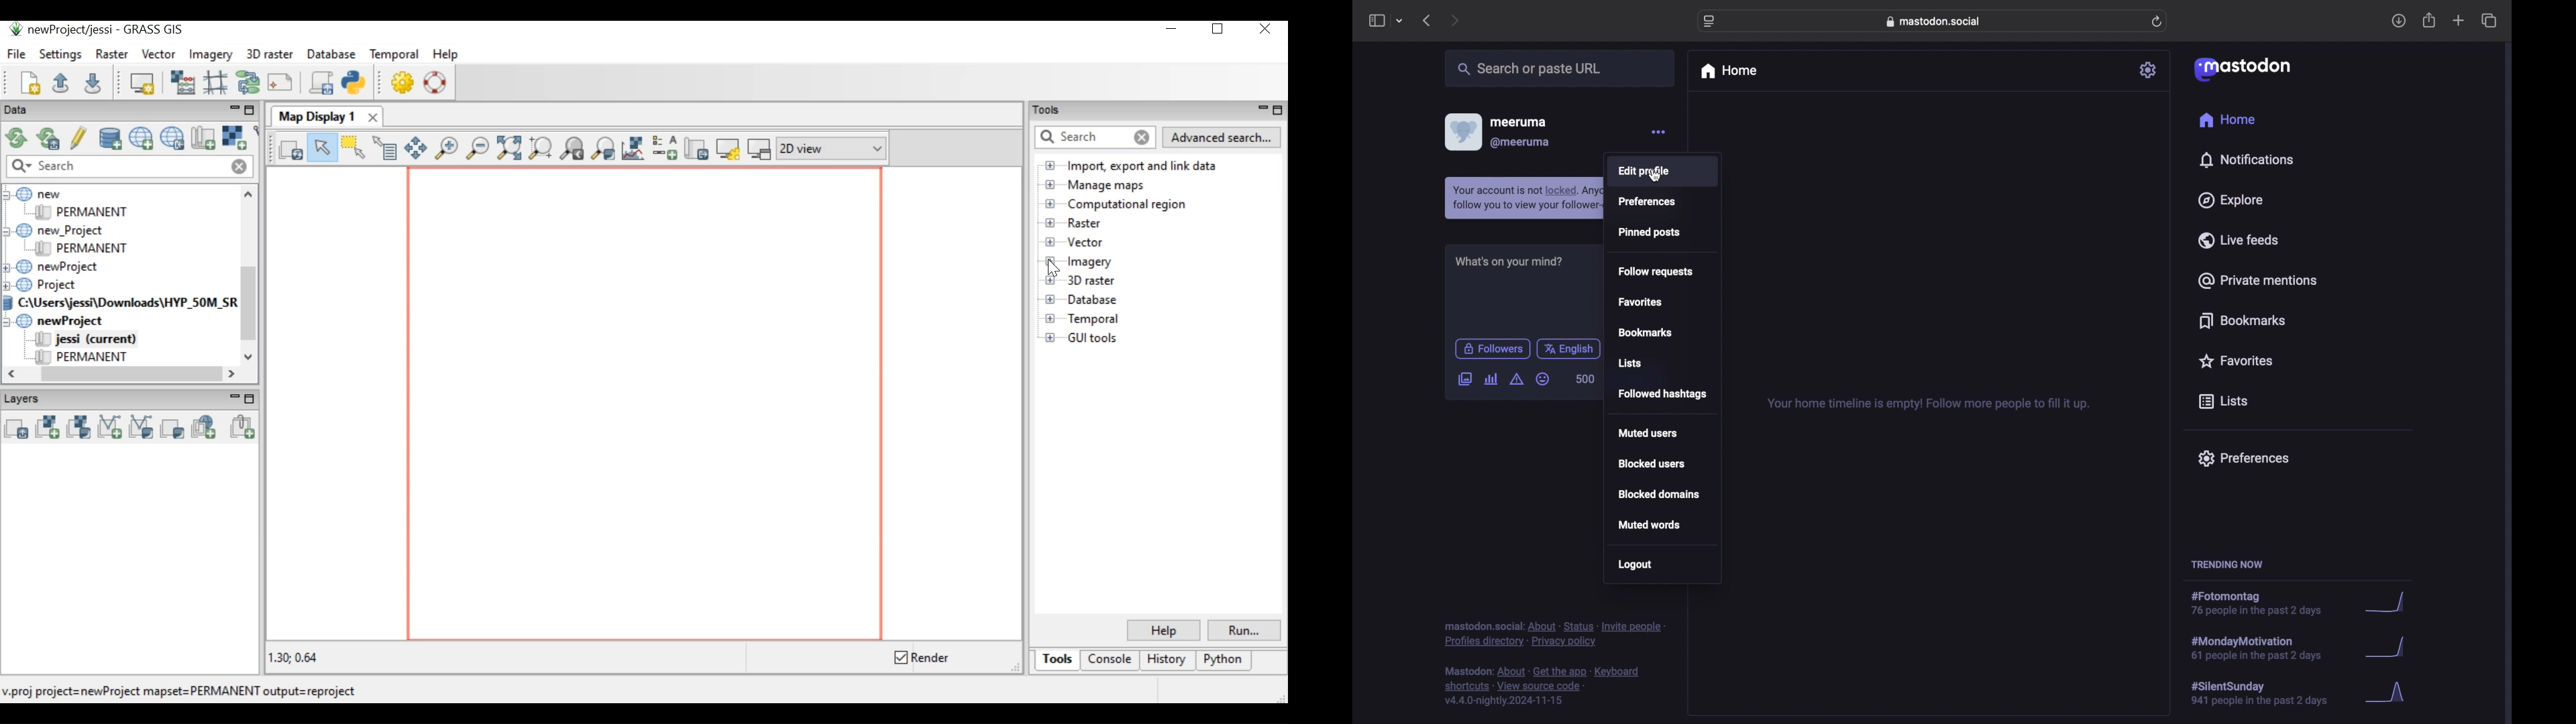  Describe the element at coordinates (1656, 272) in the screenshot. I see `follow requests` at that location.